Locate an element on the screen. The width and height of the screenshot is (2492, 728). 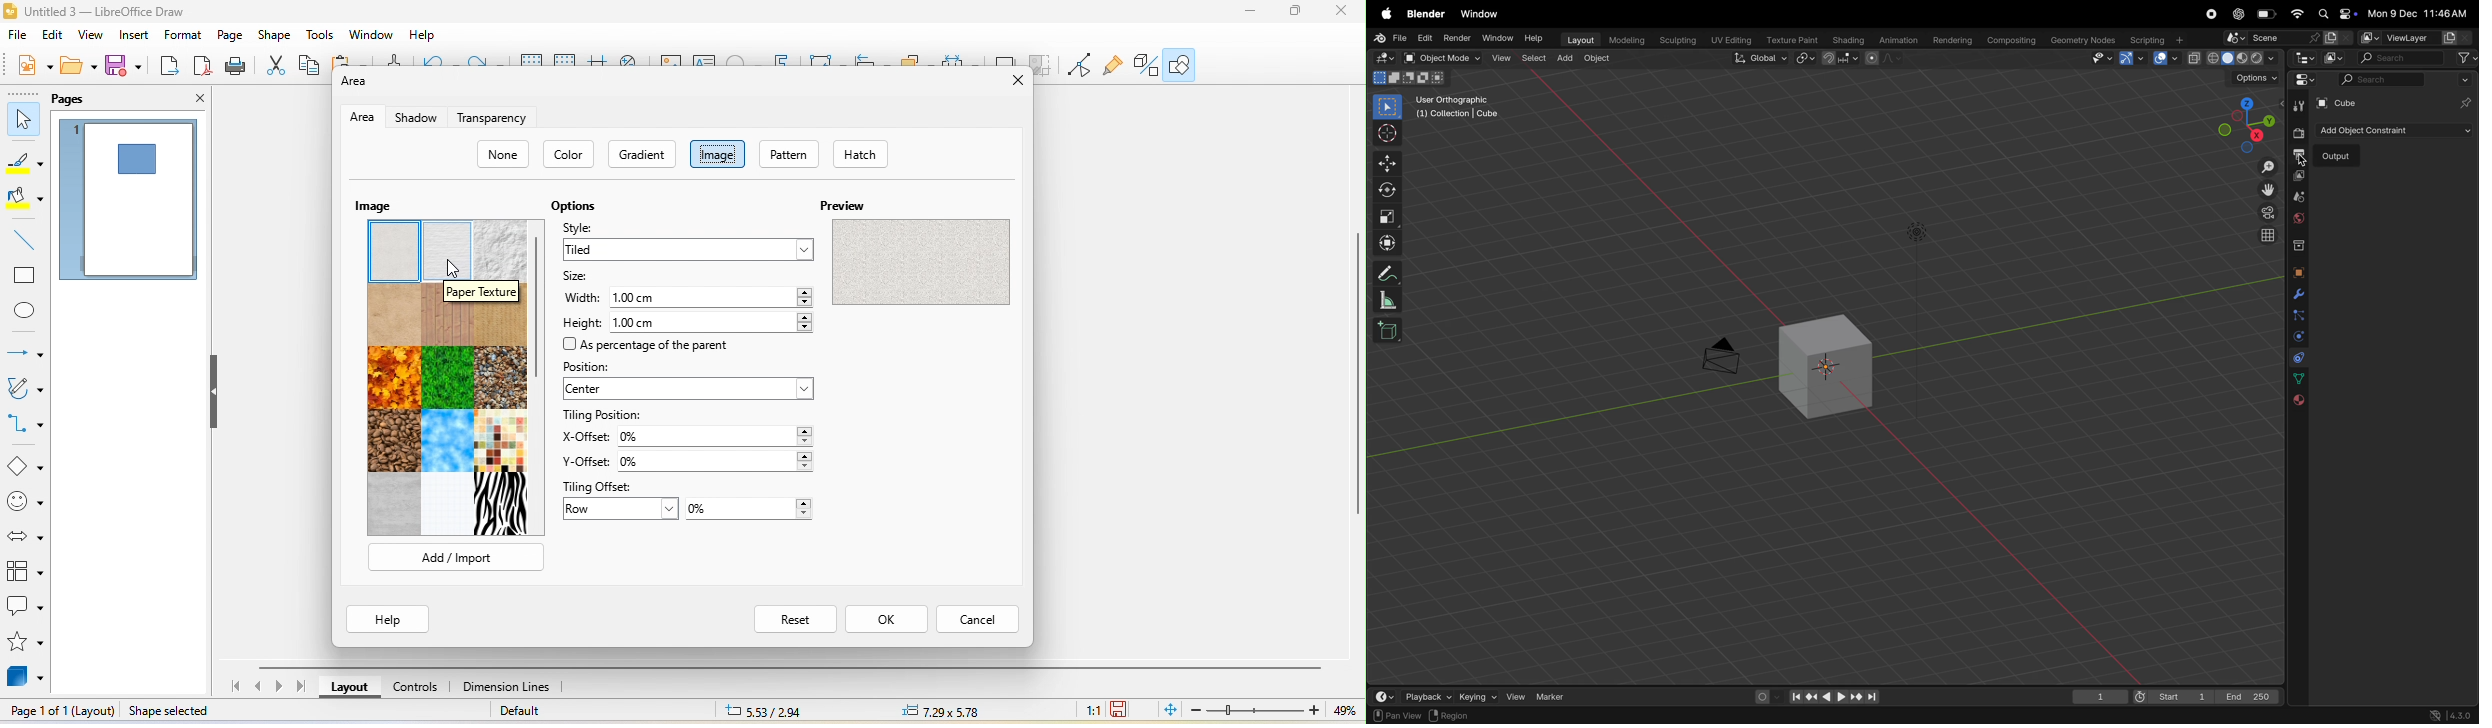
close is located at coordinates (1010, 82).